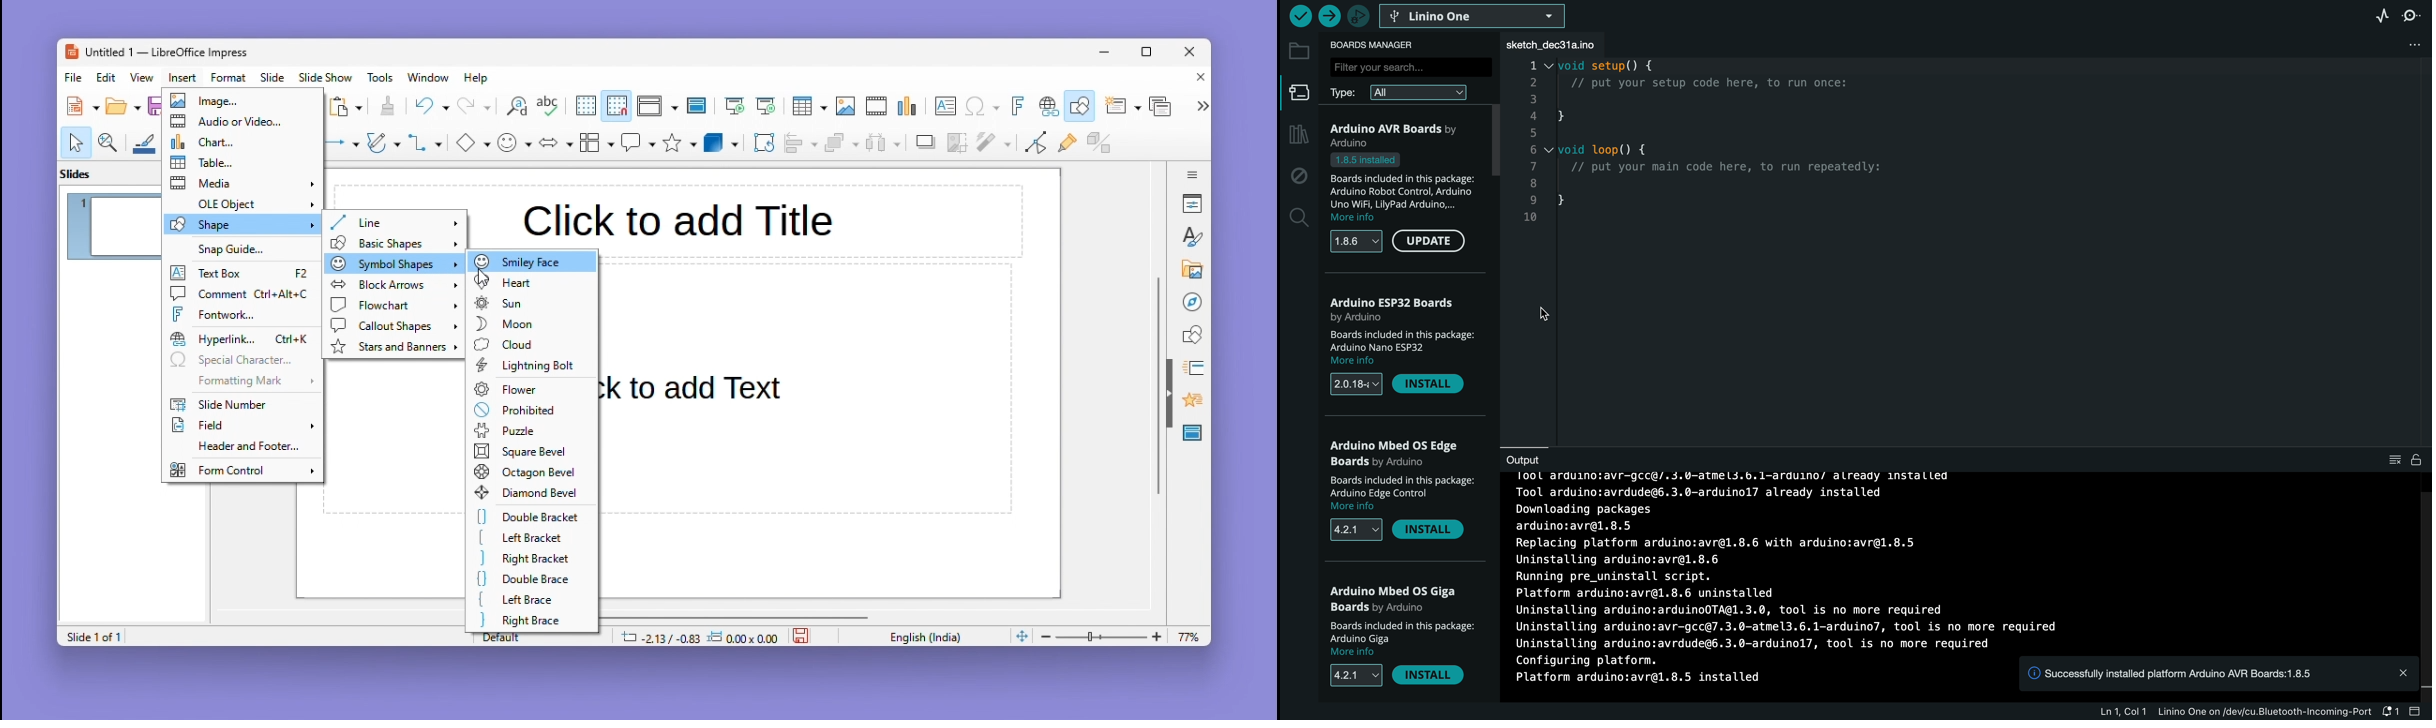  Describe the element at coordinates (393, 306) in the screenshot. I see `Flow chart` at that location.